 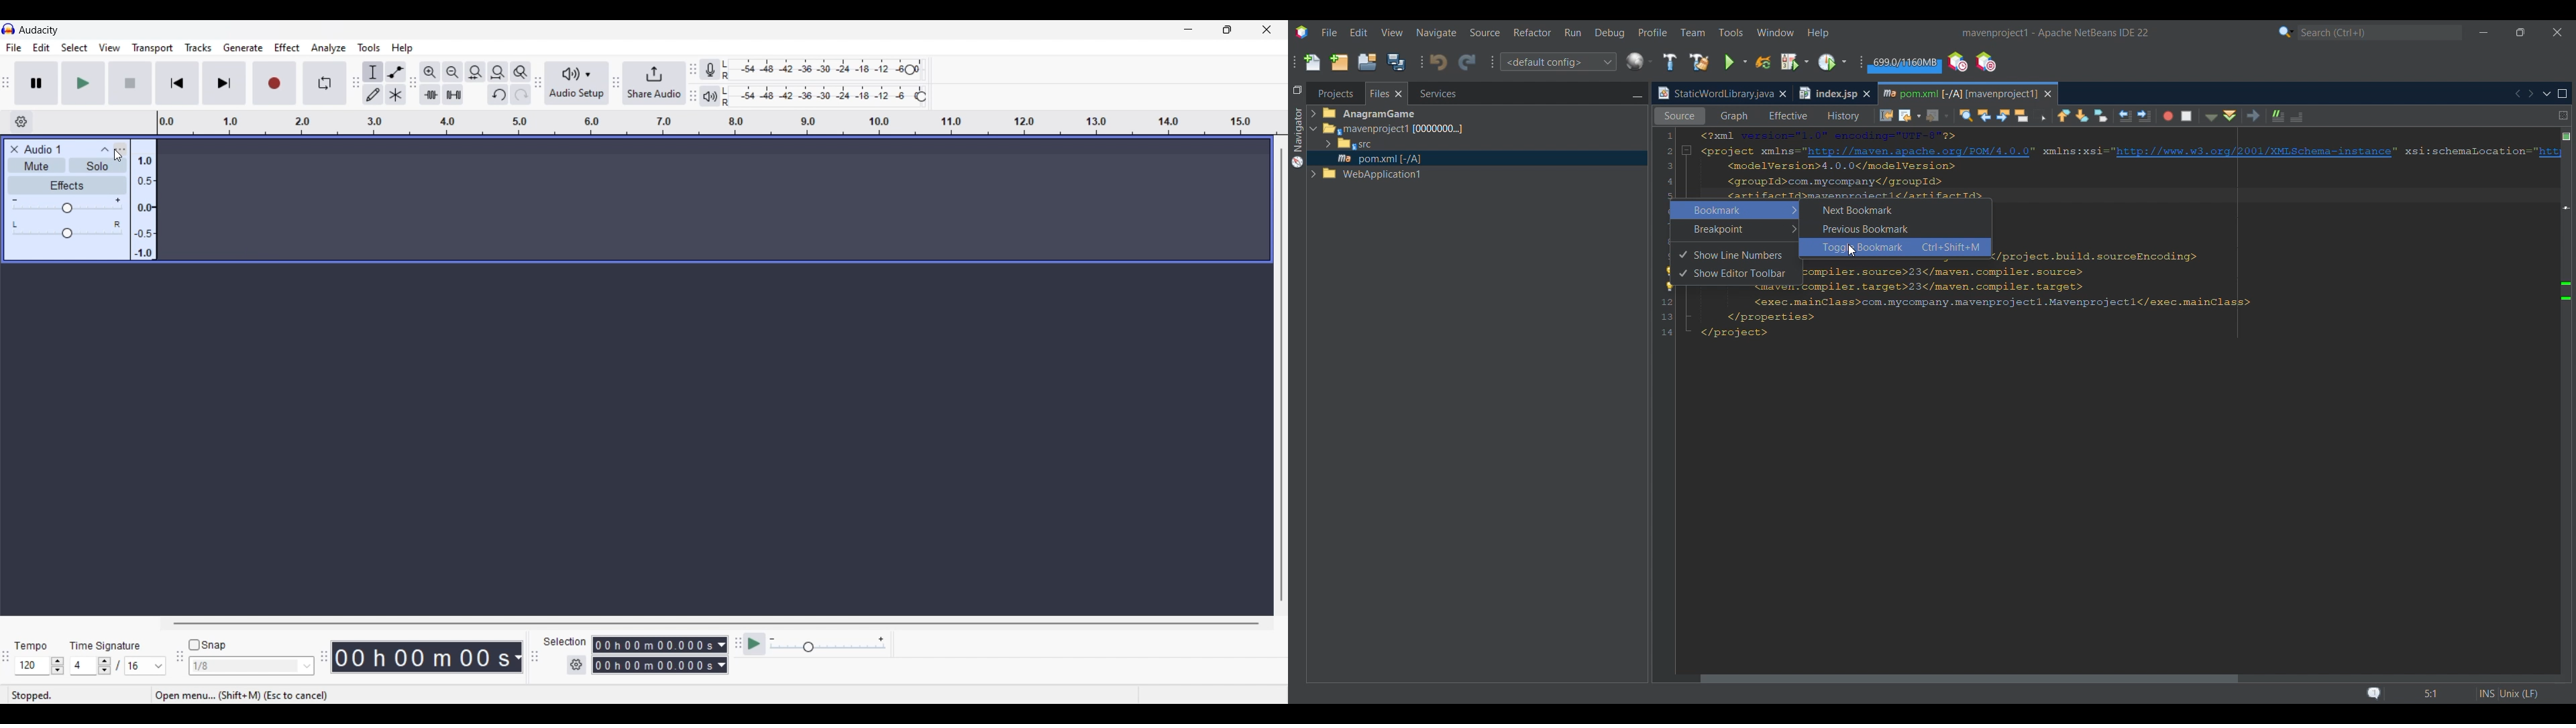 What do you see at coordinates (2520, 32) in the screenshot?
I see `Show in smaller tab` at bounding box center [2520, 32].